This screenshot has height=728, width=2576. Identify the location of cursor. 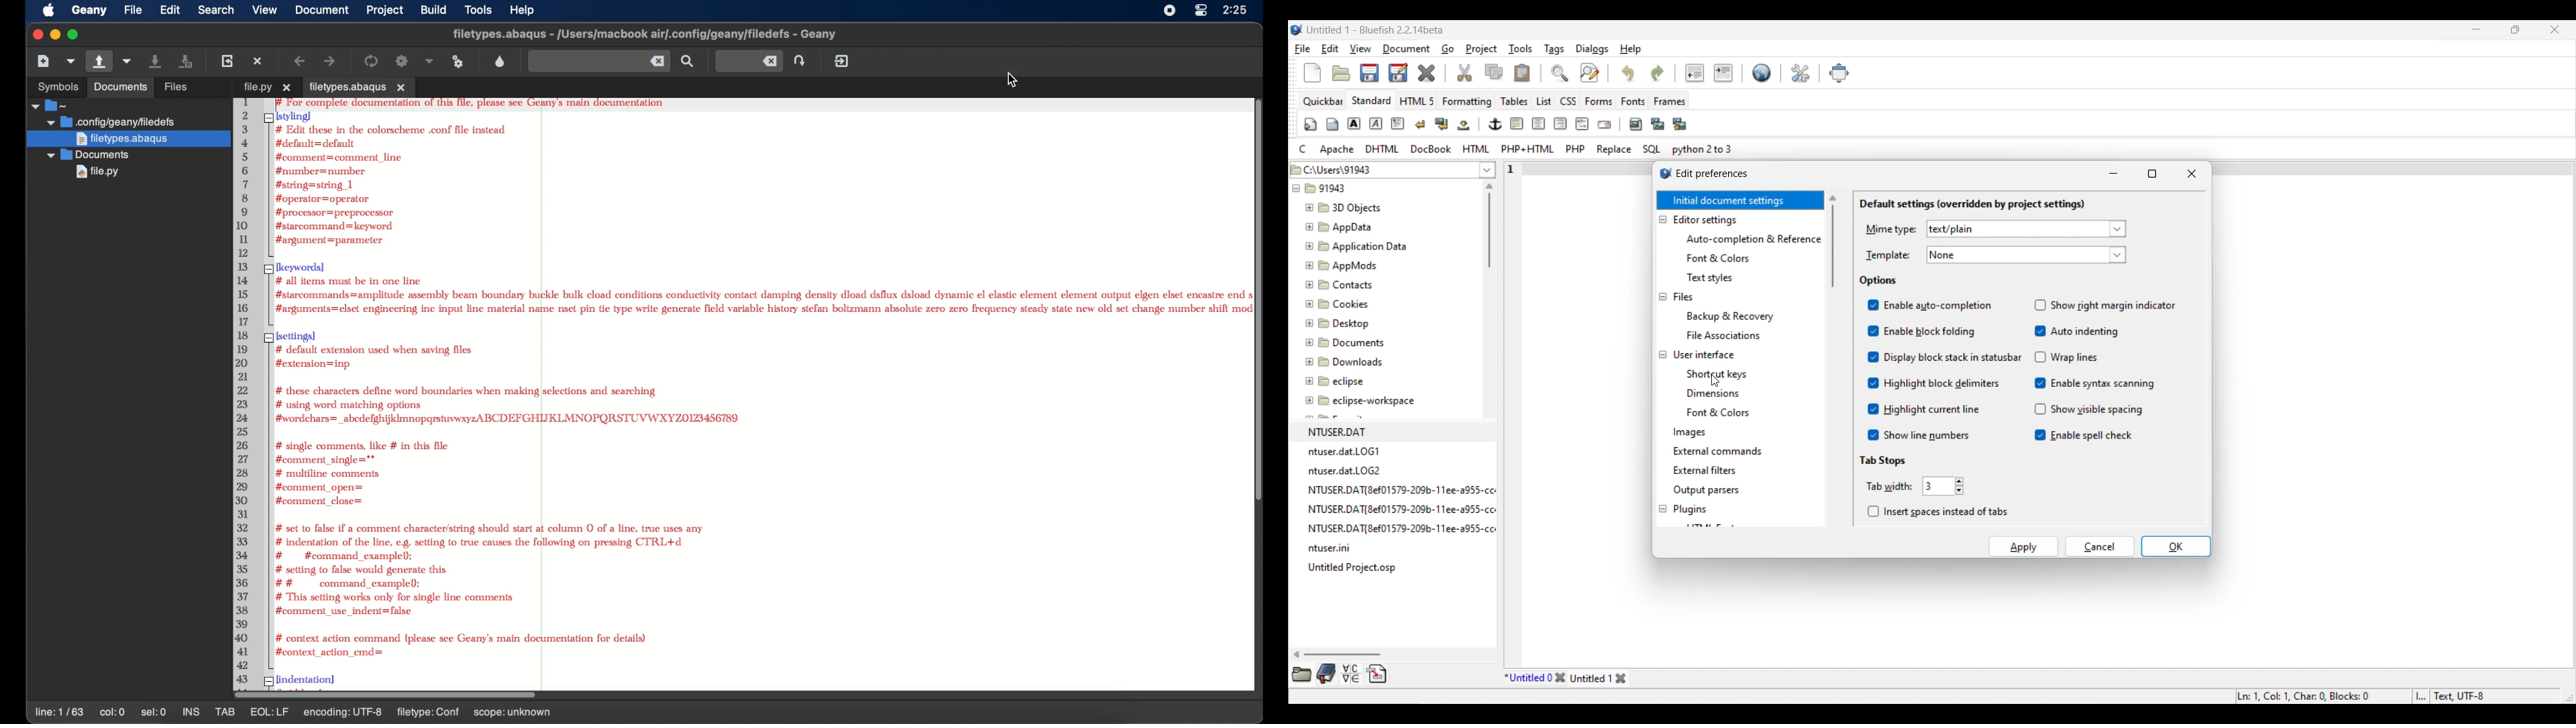
(1717, 381).